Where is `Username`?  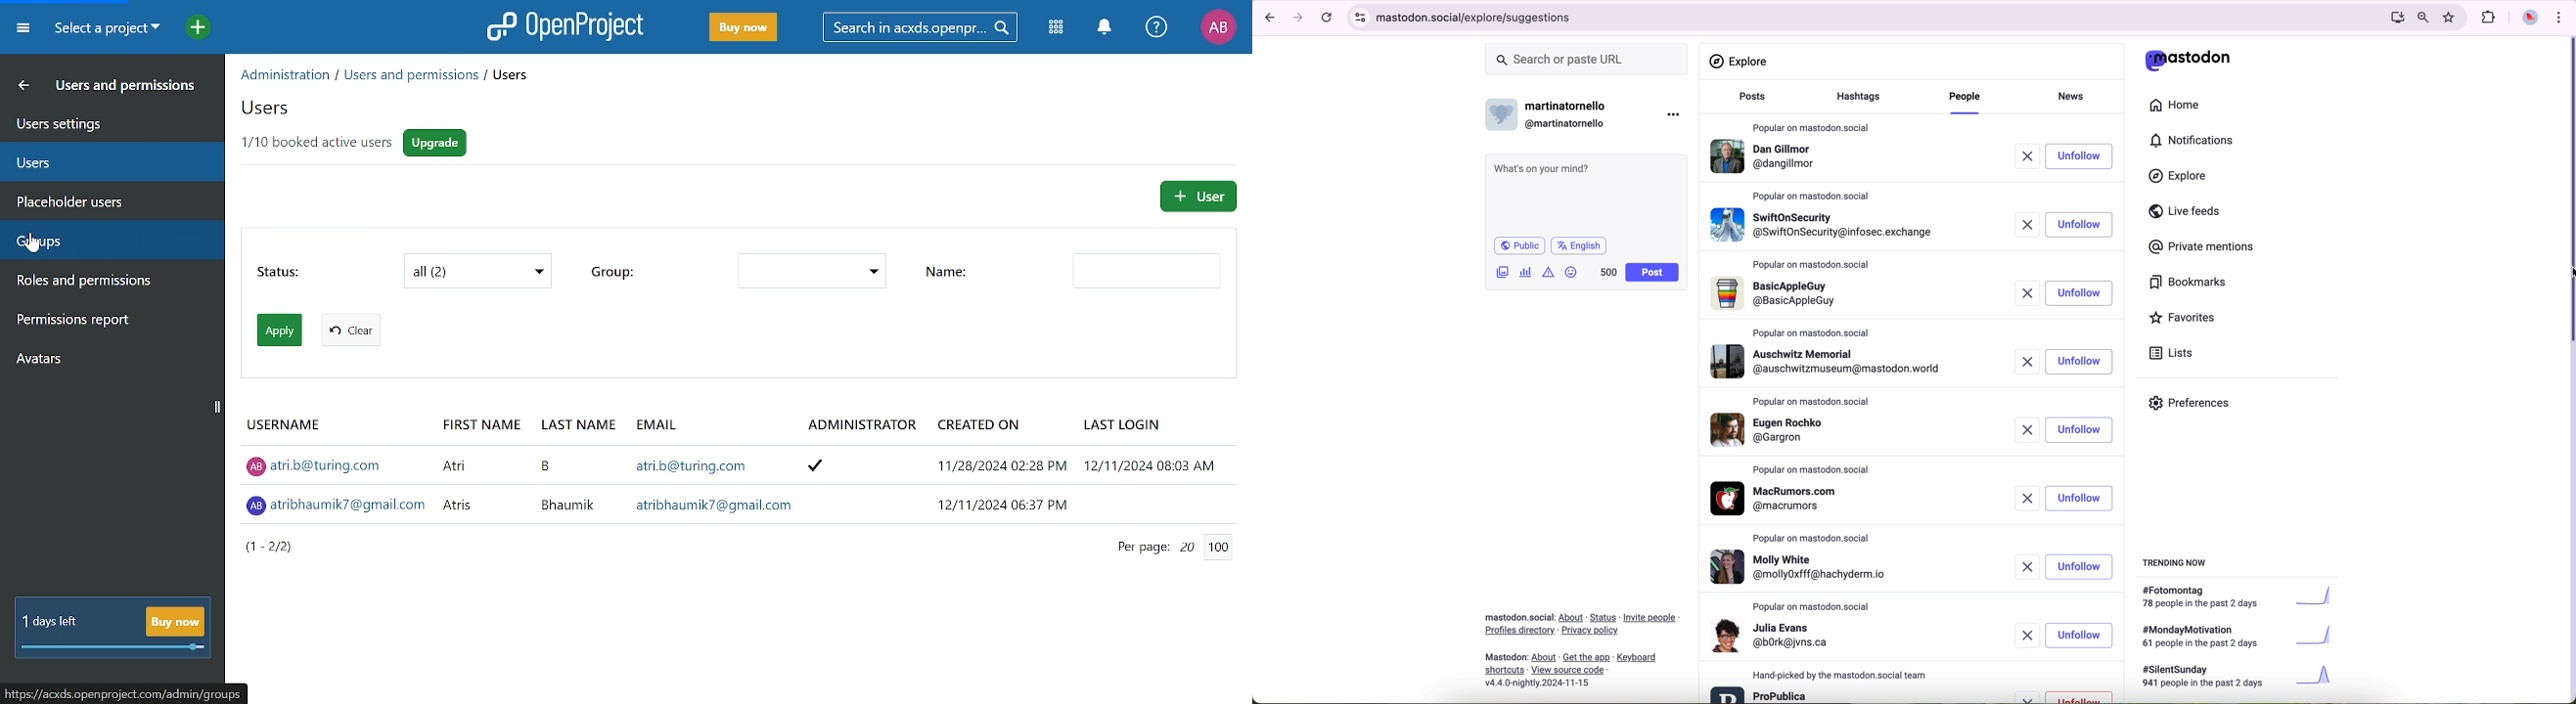
Username is located at coordinates (288, 427).